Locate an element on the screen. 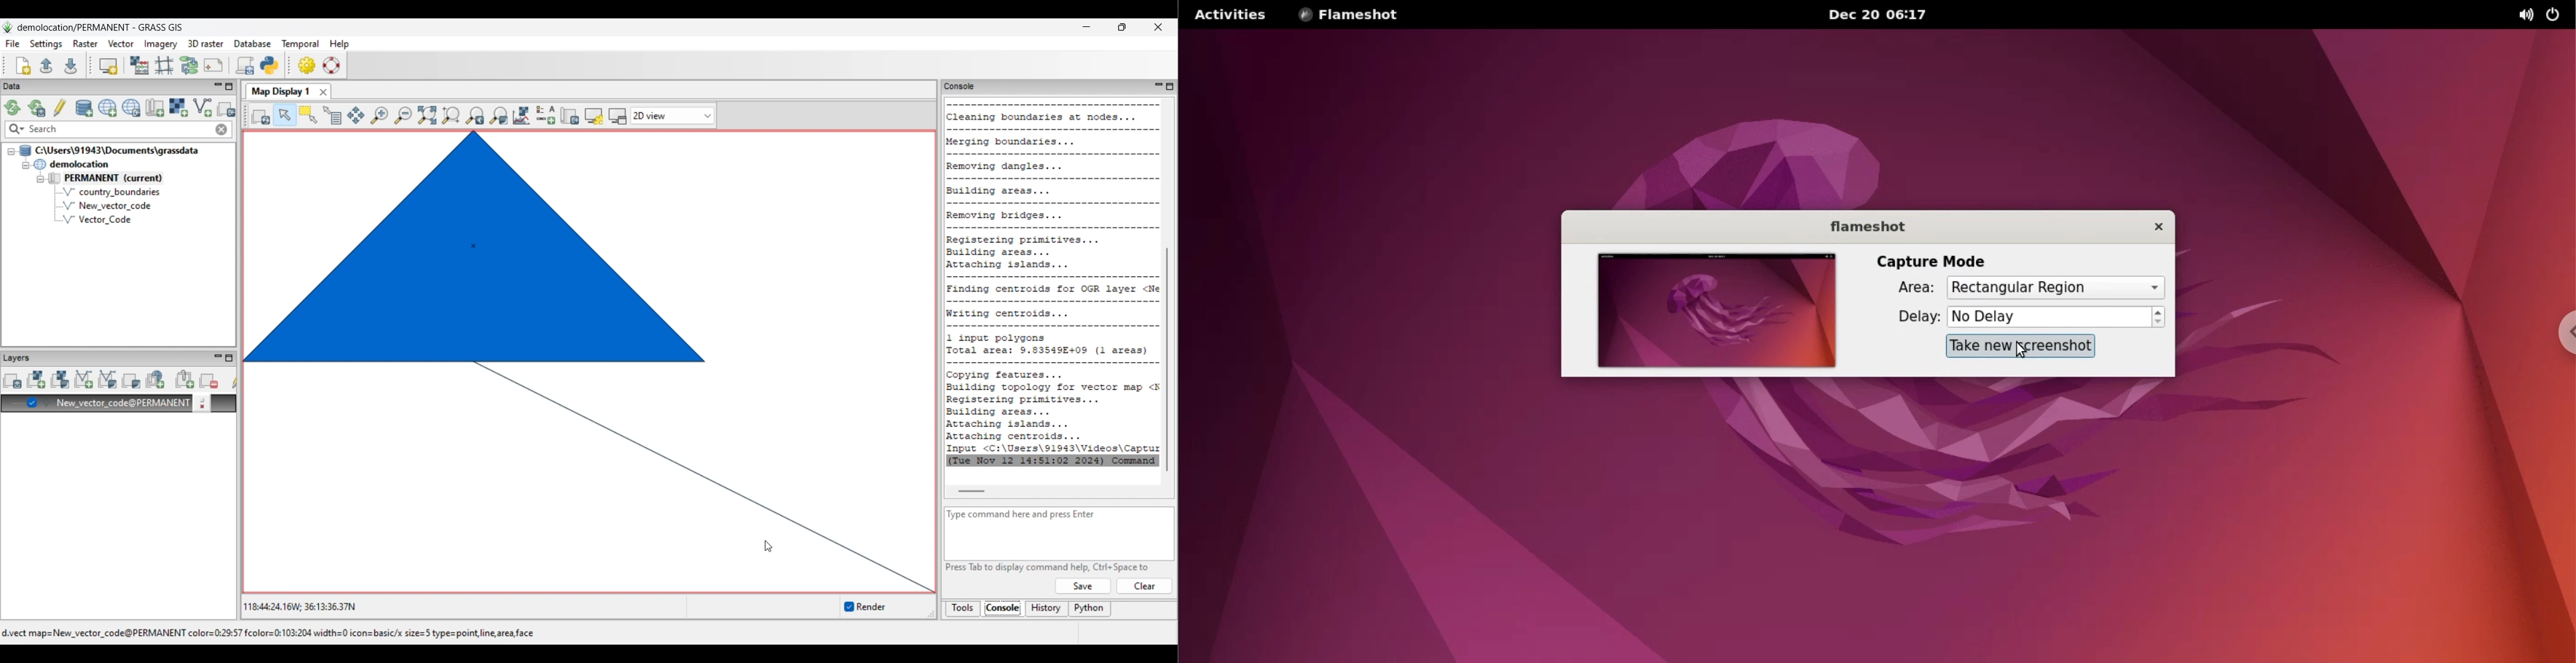  delay time is located at coordinates (2049, 317).